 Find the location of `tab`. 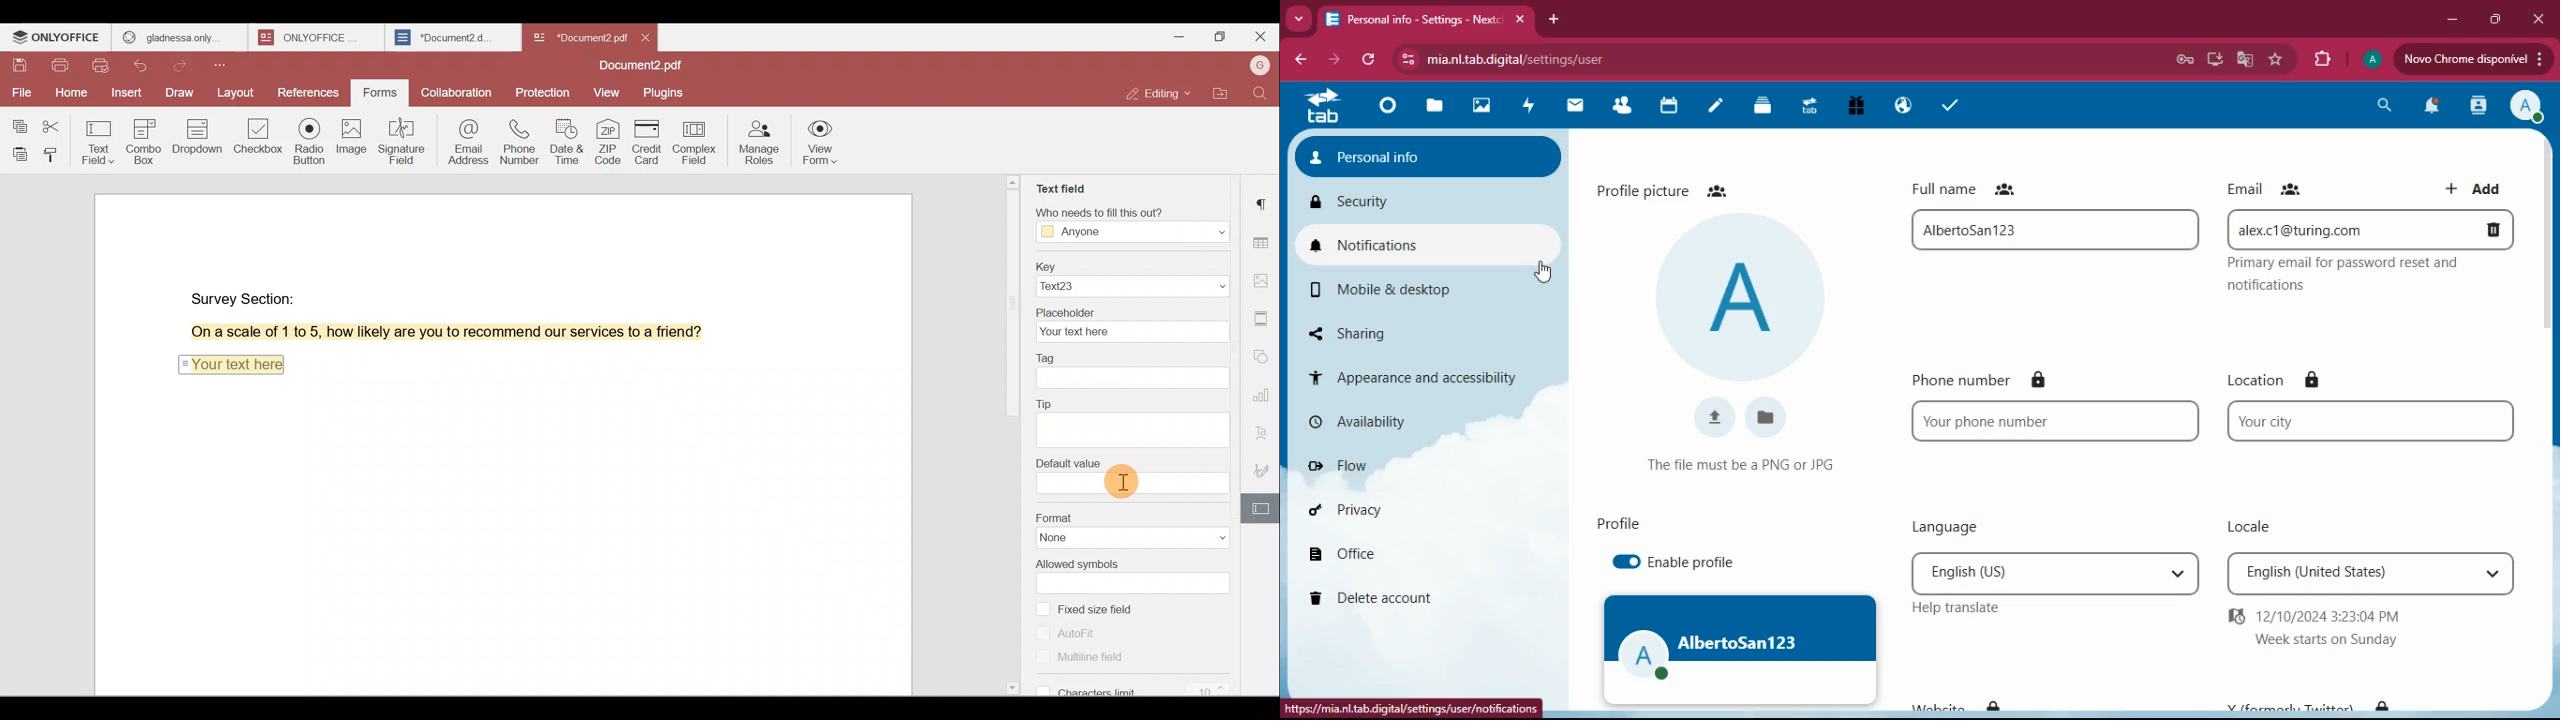

tab is located at coordinates (1810, 109).